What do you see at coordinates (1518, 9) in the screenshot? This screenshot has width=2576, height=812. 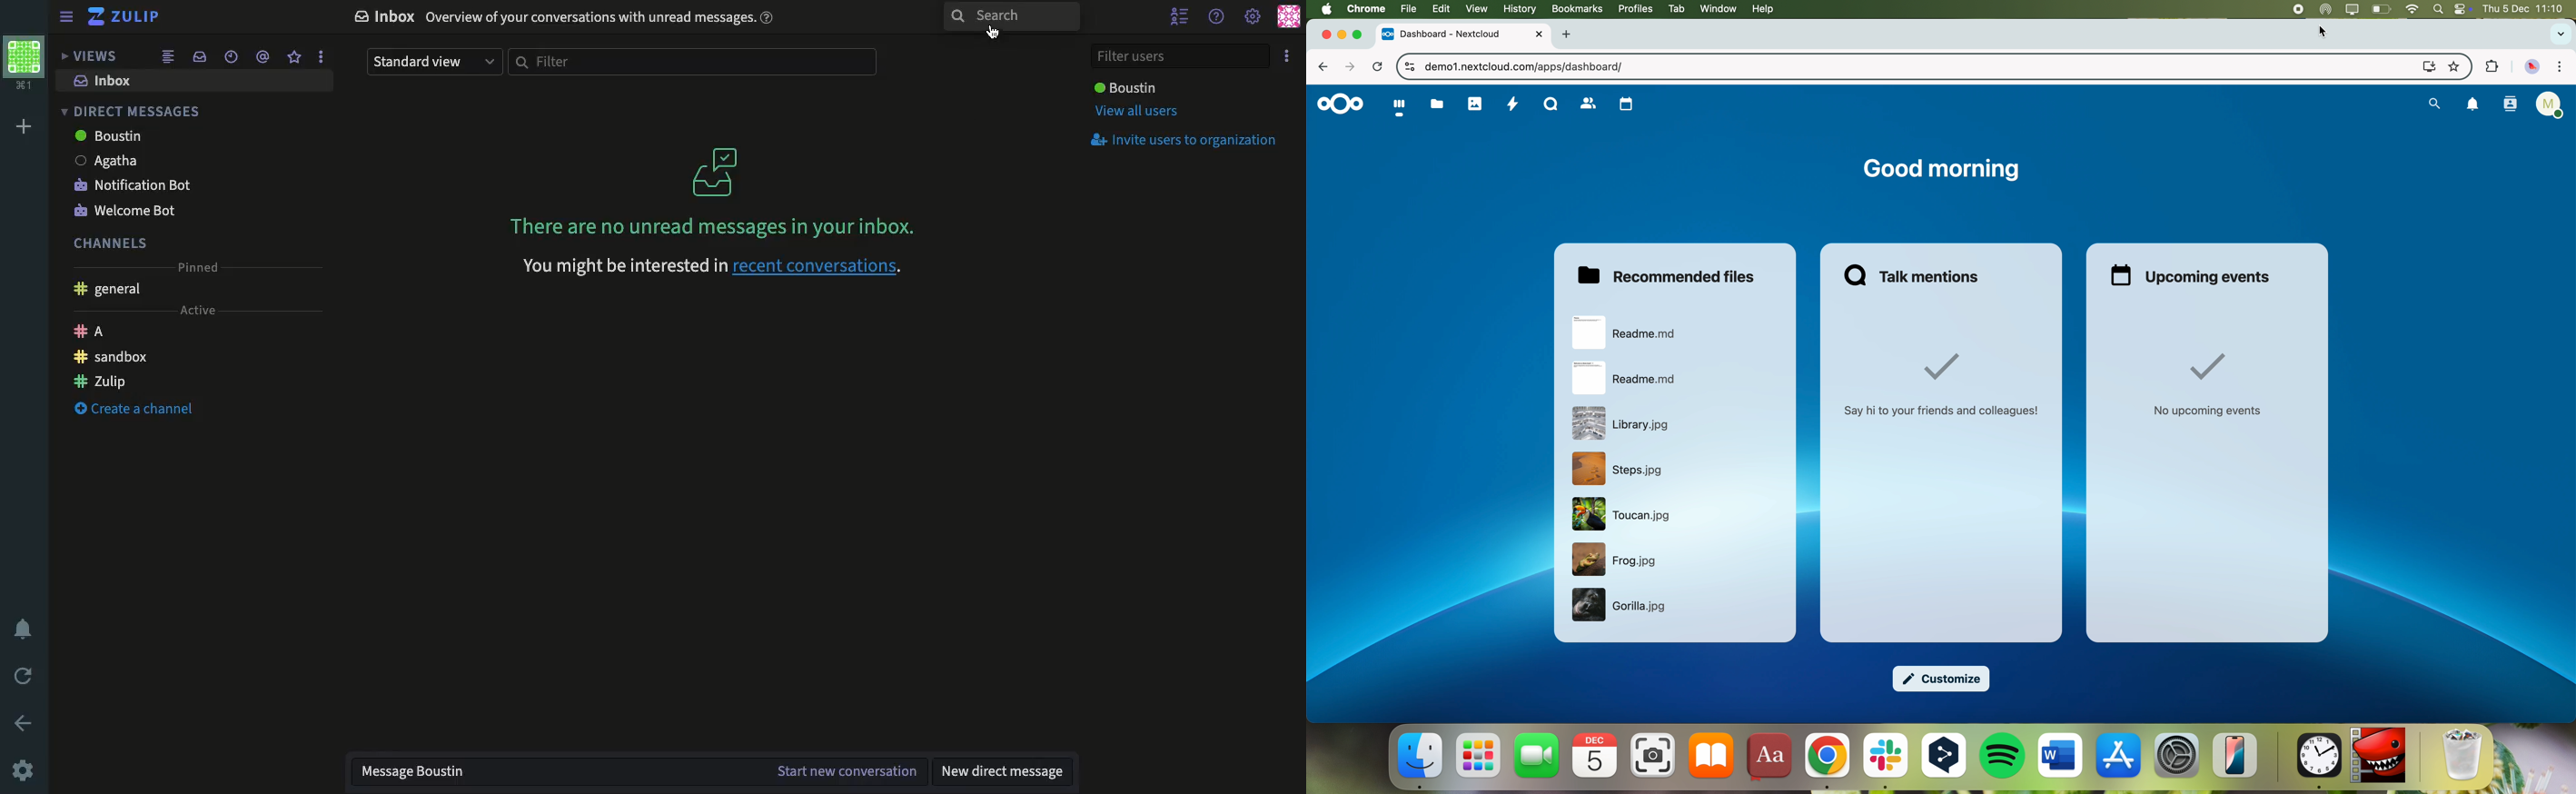 I see `history` at bounding box center [1518, 9].